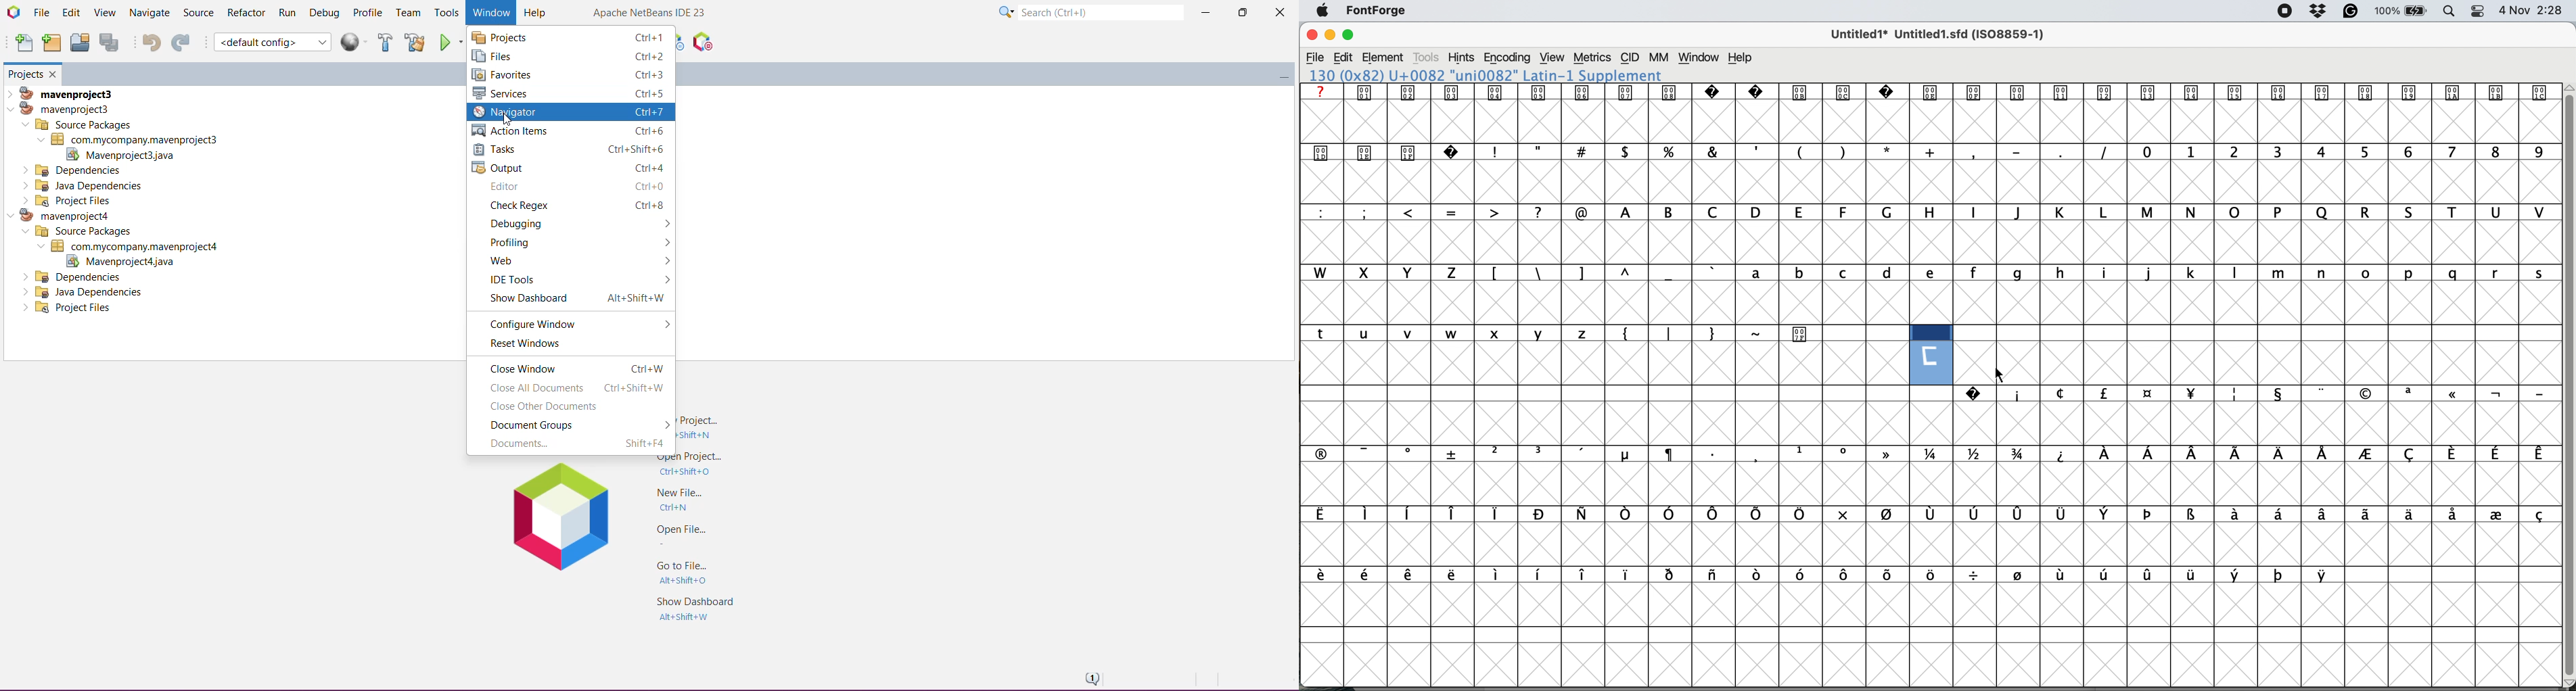 This screenshot has width=2576, height=700. What do you see at coordinates (506, 120) in the screenshot?
I see `cursor` at bounding box center [506, 120].